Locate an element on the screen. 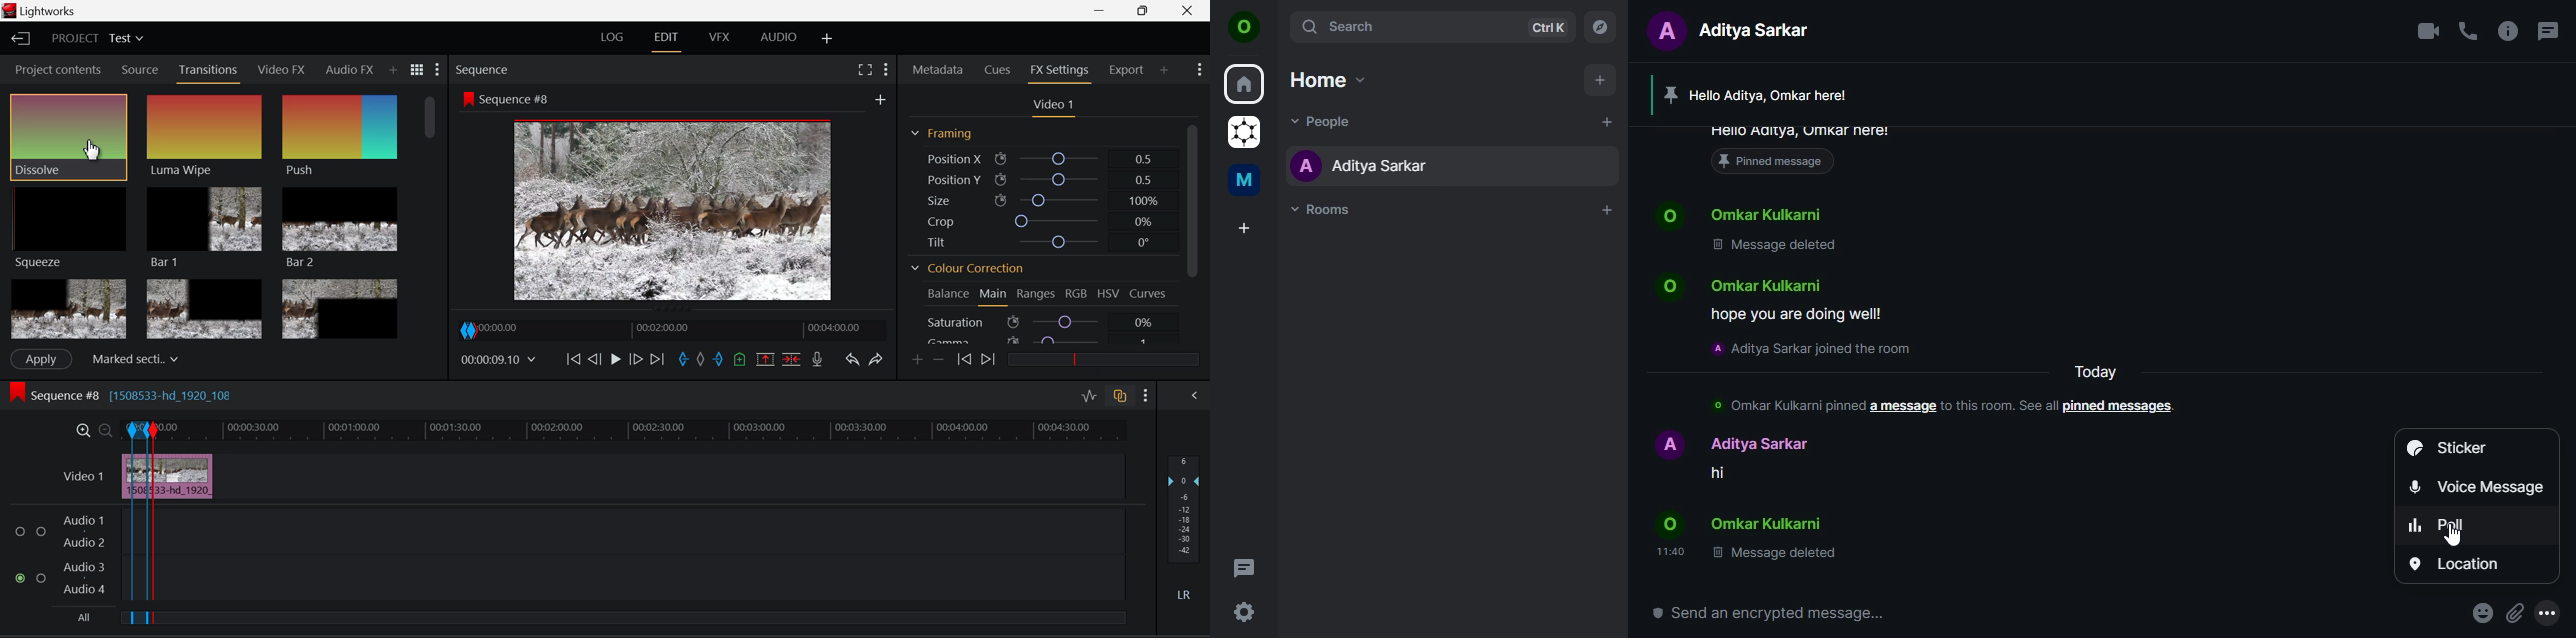  Redo is located at coordinates (879, 360).